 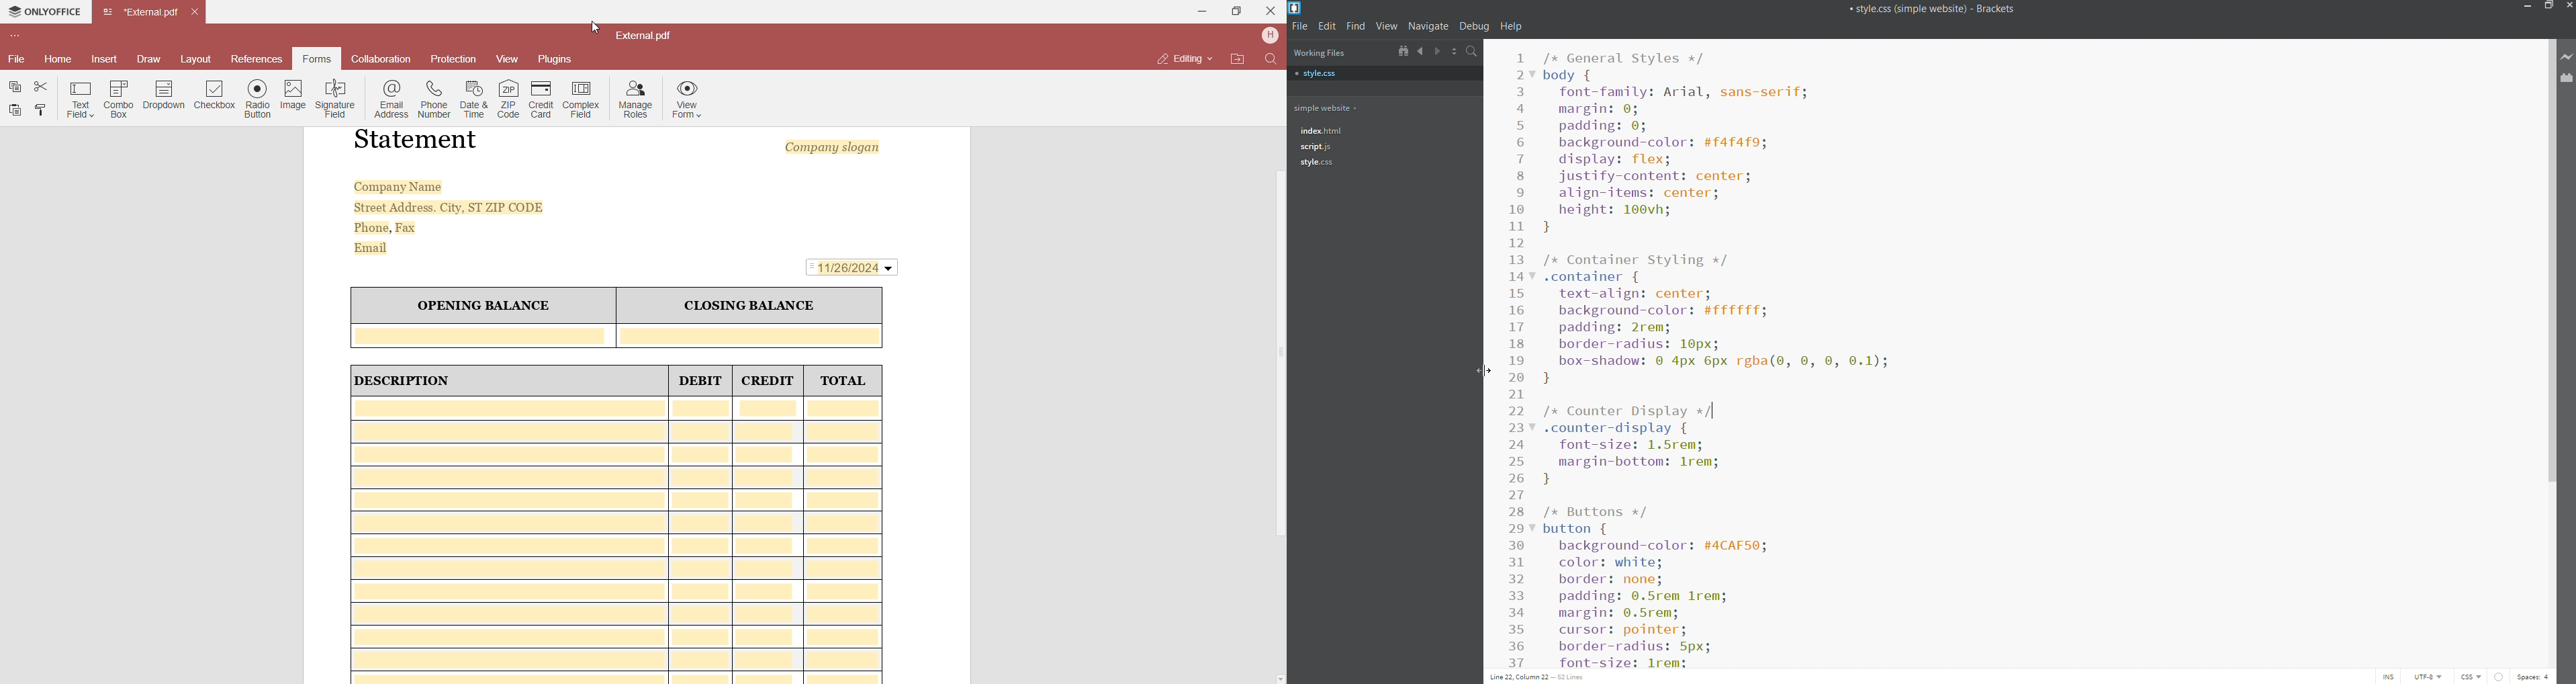 I want to click on Zip Code, so click(x=509, y=98).